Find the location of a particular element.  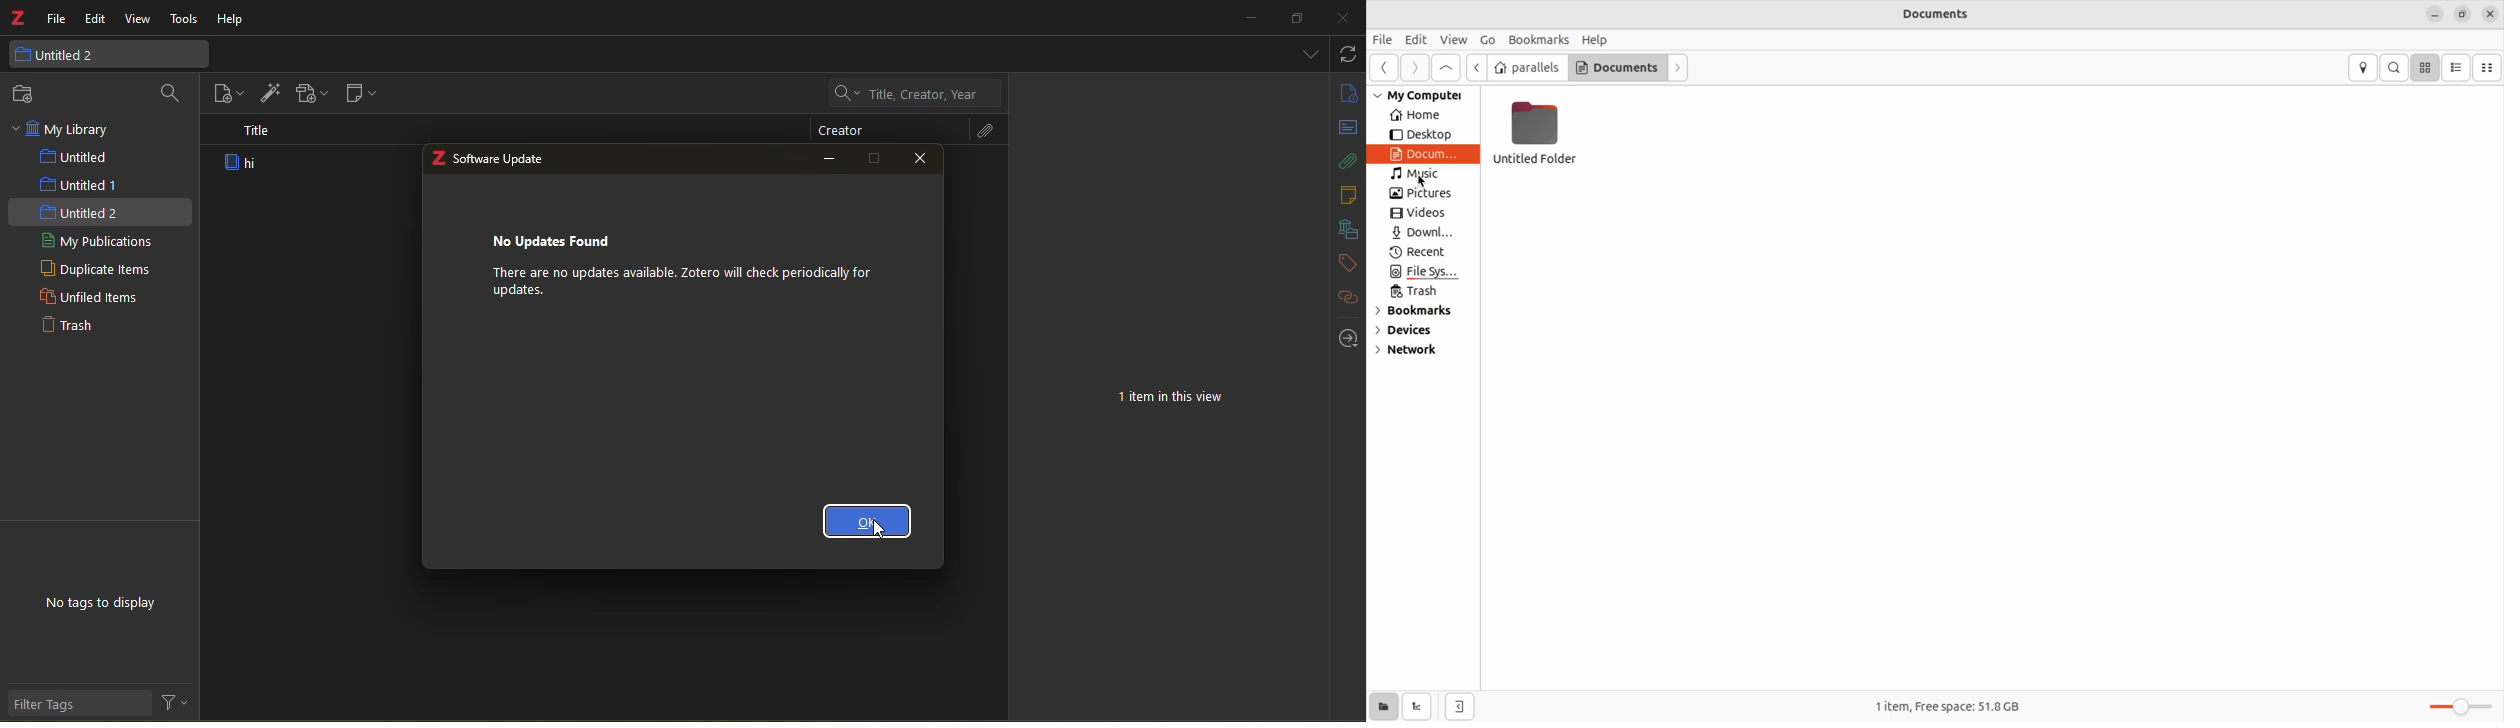

library is located at coordinates (1345, 228).